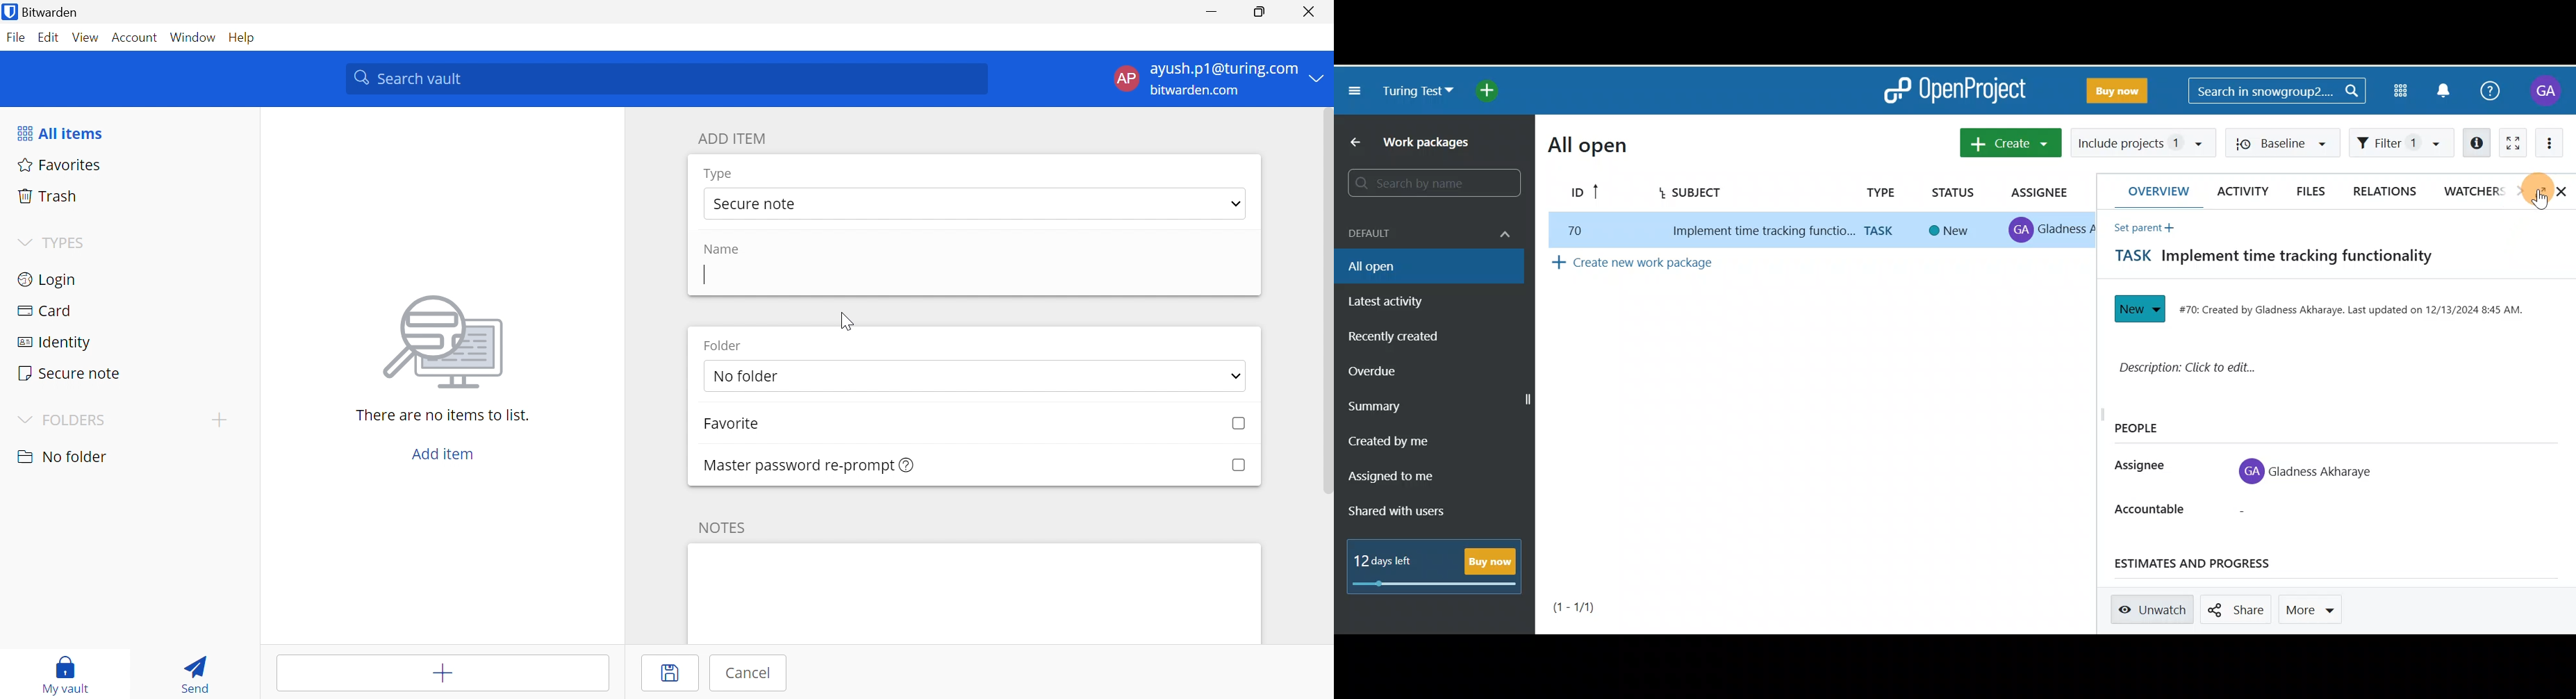 The width and height of the screenshot is (2576, 700). I want to click on add notes, so click(975, 592).